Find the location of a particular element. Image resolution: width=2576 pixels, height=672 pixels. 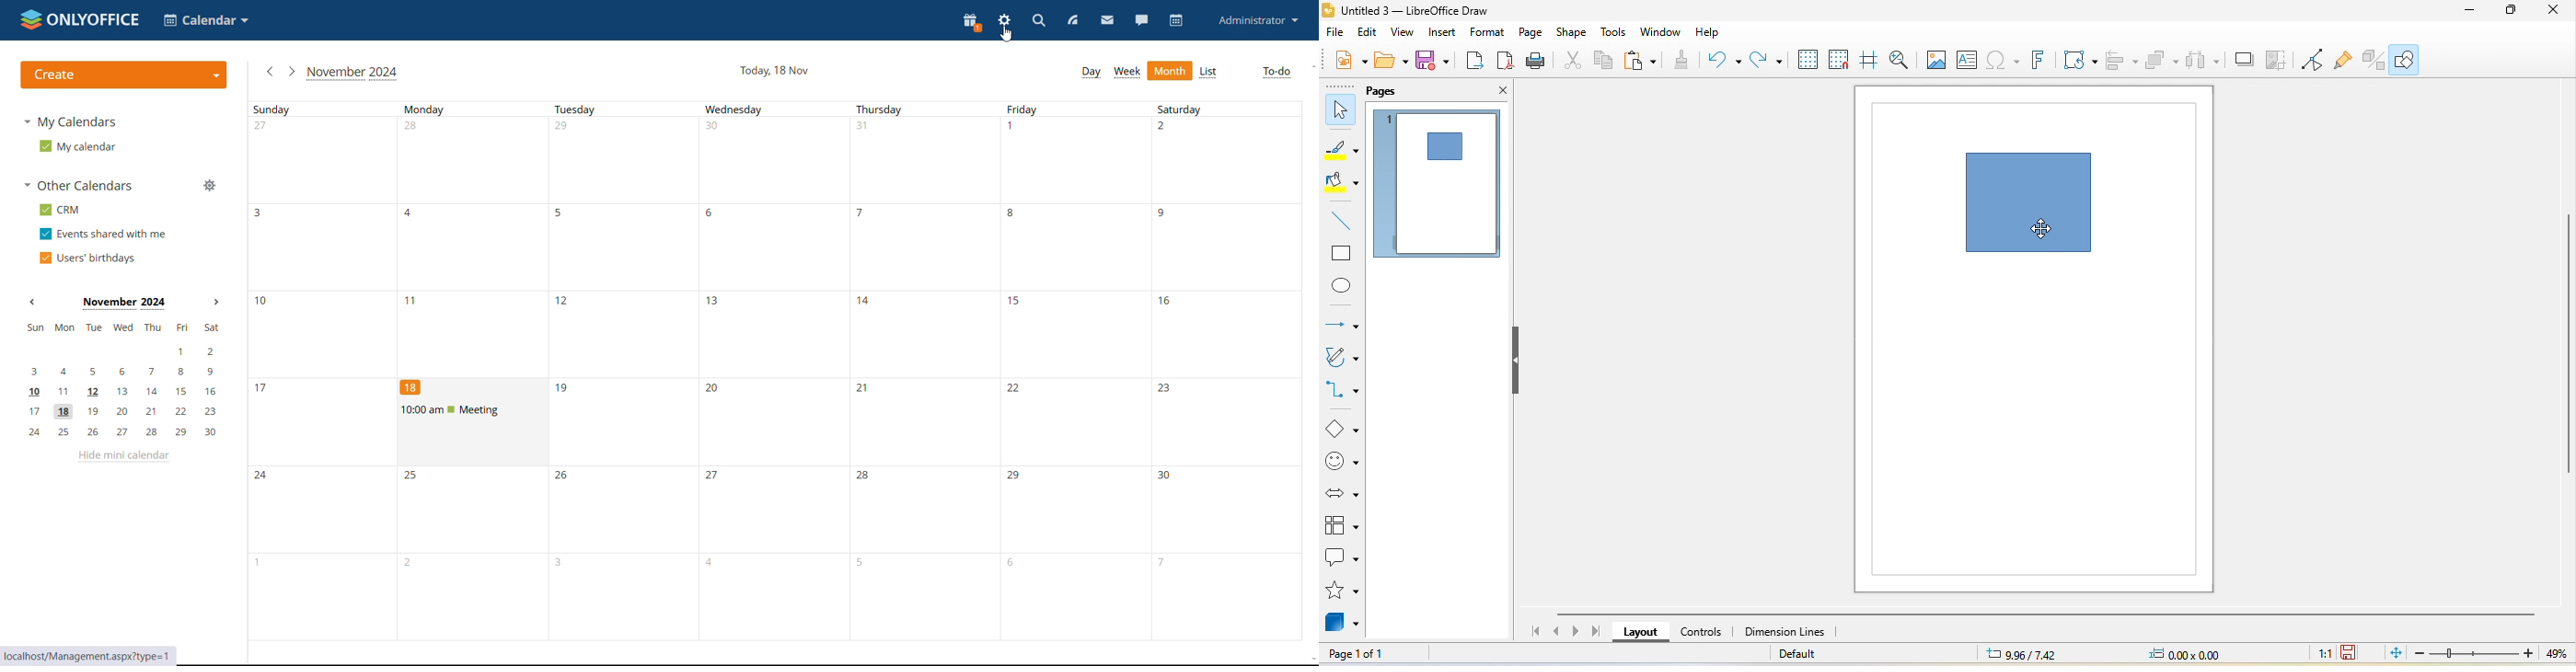

my calendar is located at coordinates (77, 146).